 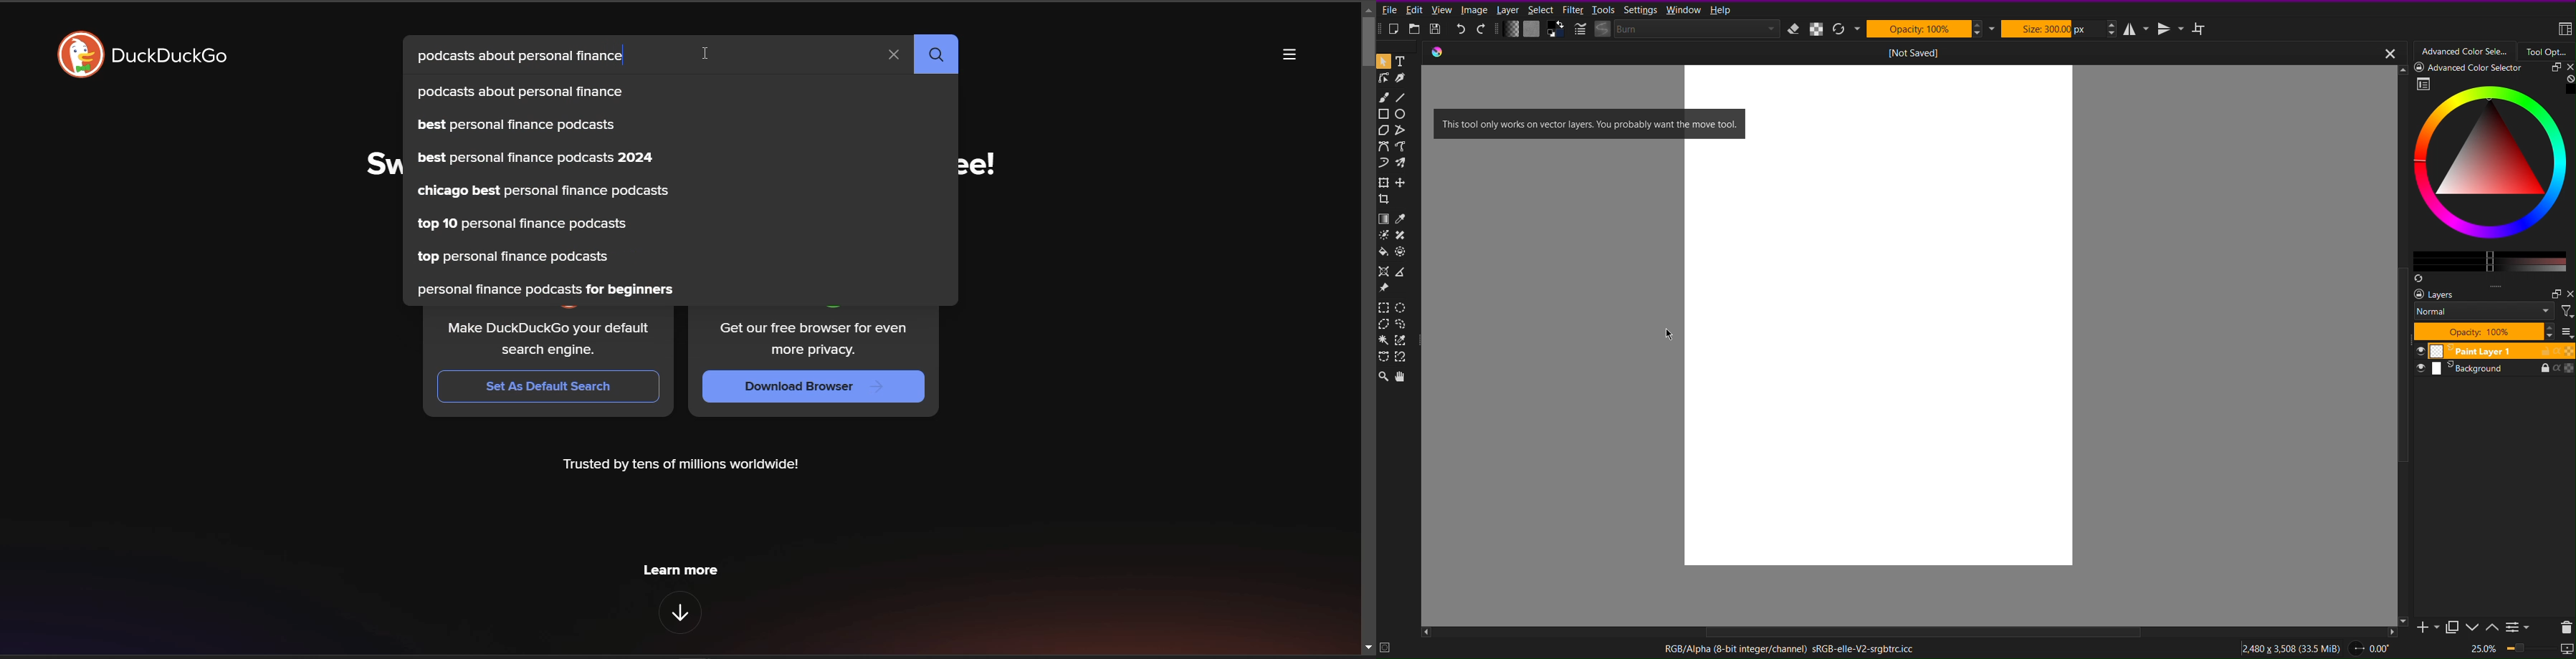 What do you see at coordinates (1404, 114) in the screenshot?
I see `Circle` at bounding box center [1404, 114].